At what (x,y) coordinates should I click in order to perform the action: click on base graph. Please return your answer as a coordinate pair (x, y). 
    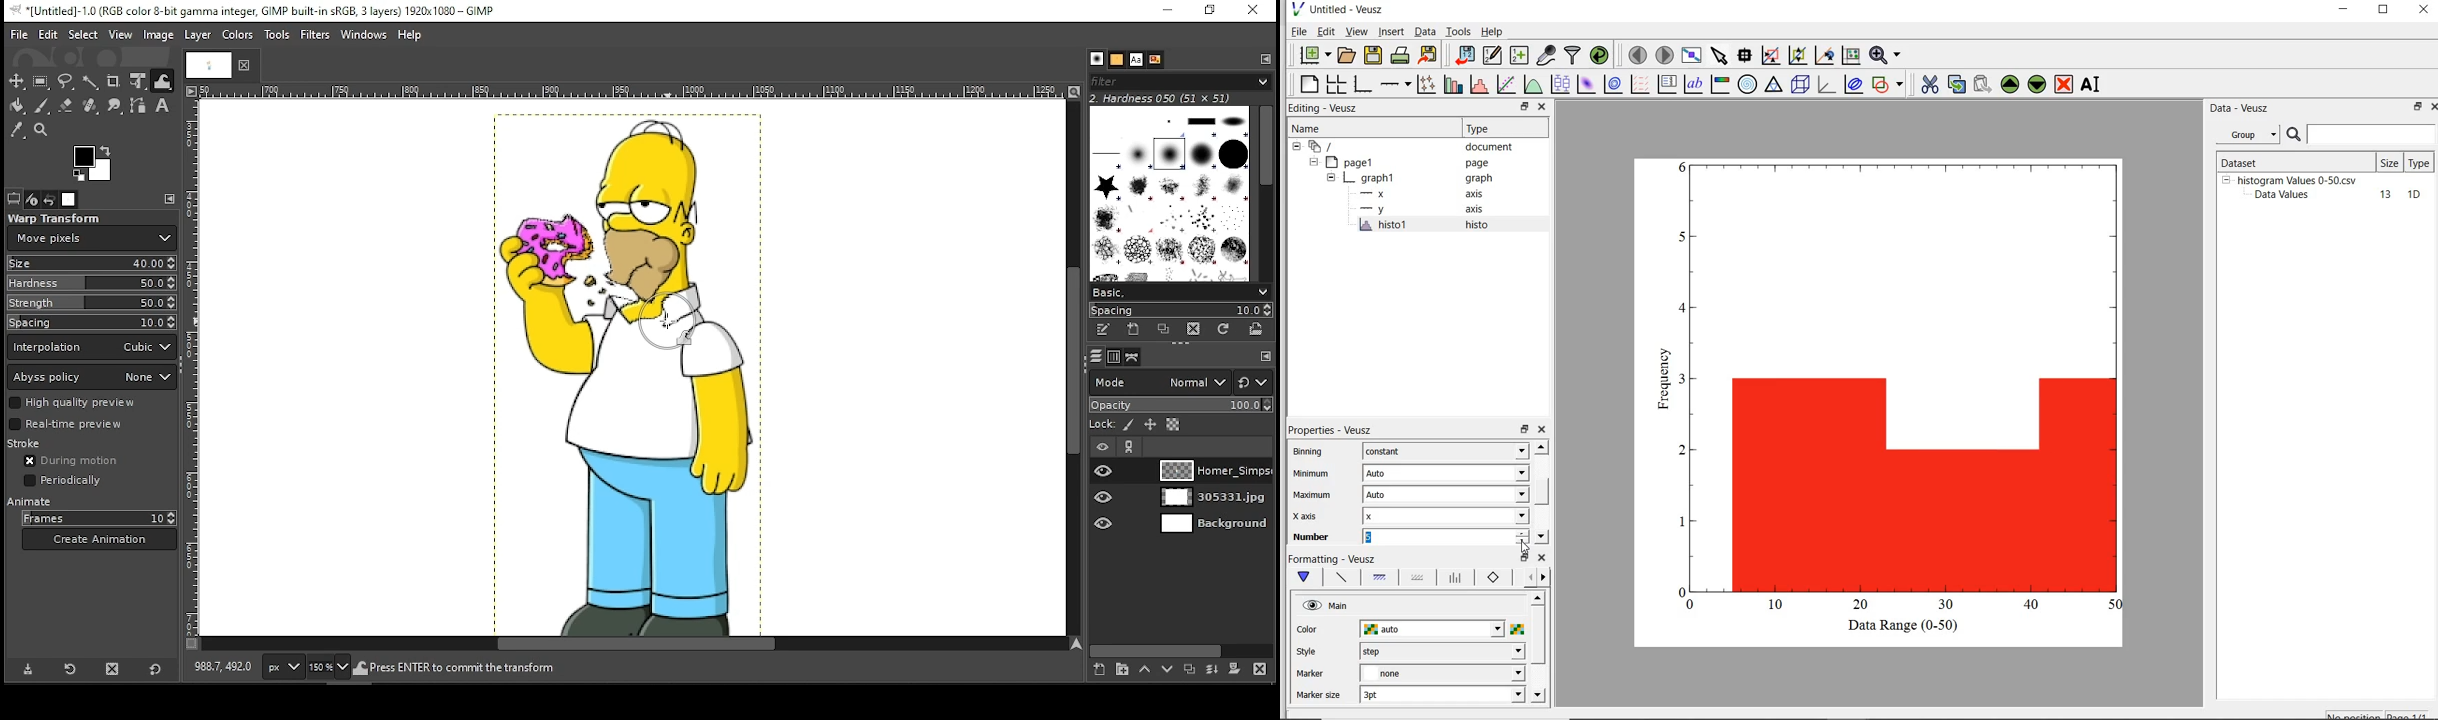
    Looking at the image, I should click on (1364, 84).